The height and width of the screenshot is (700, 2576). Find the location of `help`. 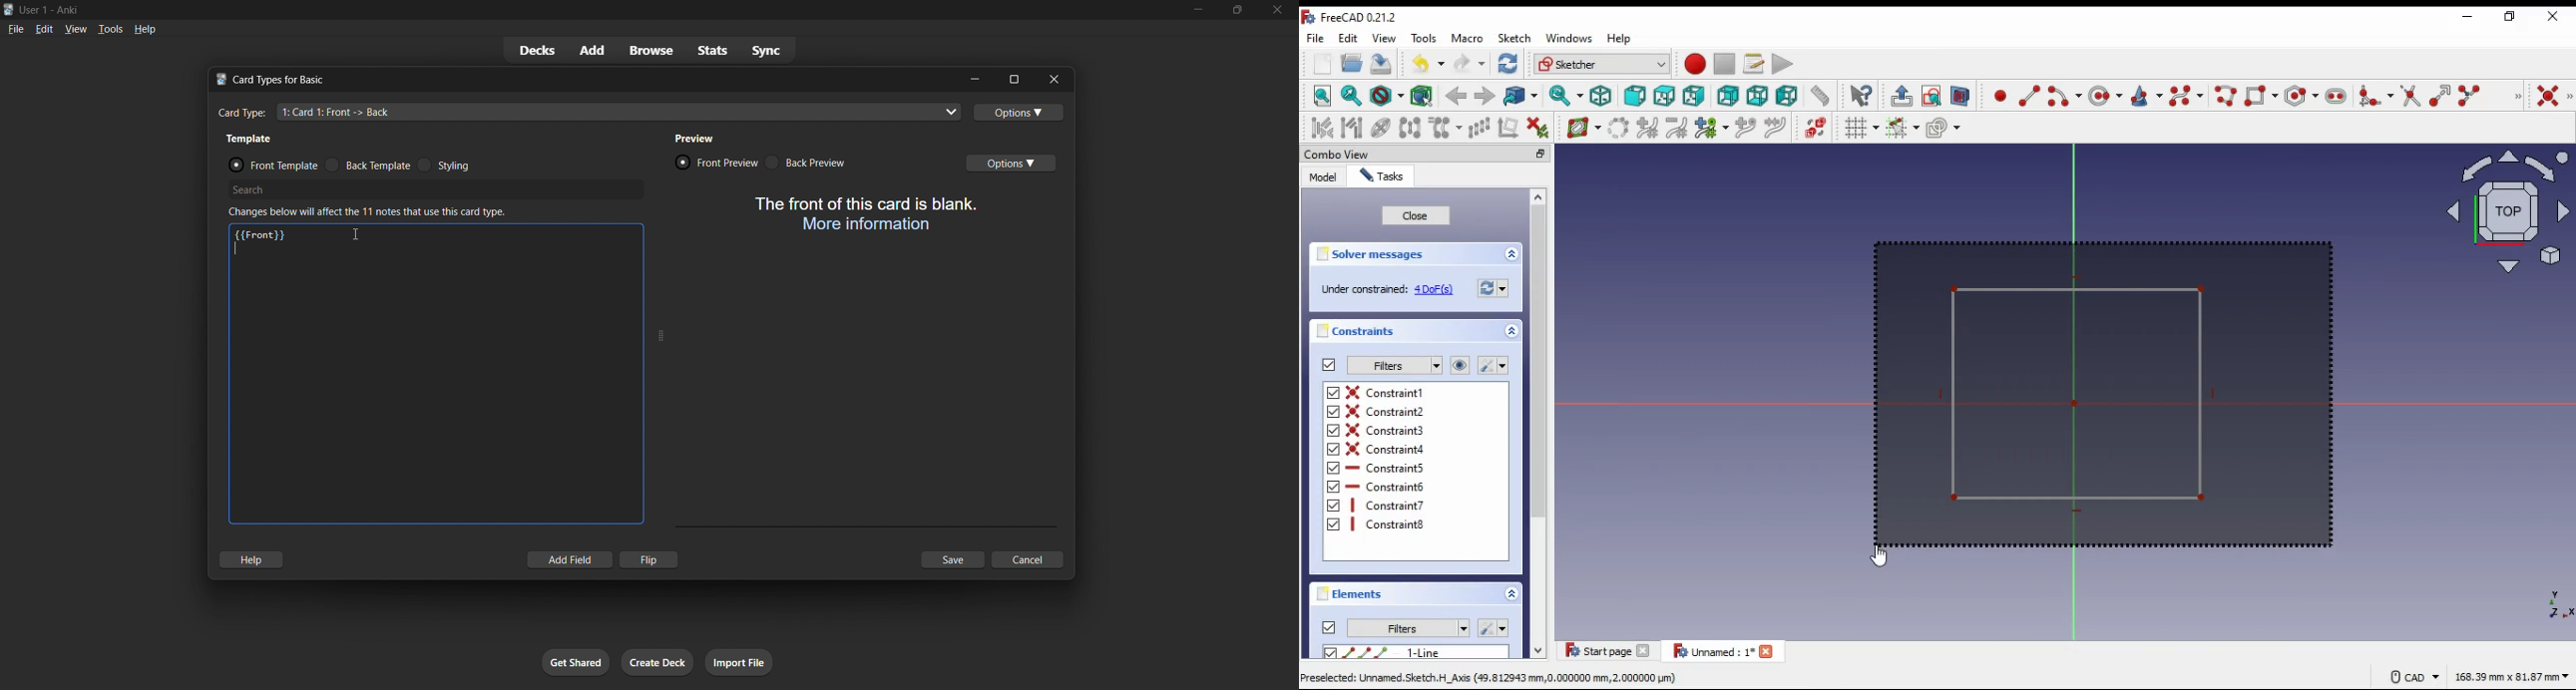

help is located at coordinates (147, 30).